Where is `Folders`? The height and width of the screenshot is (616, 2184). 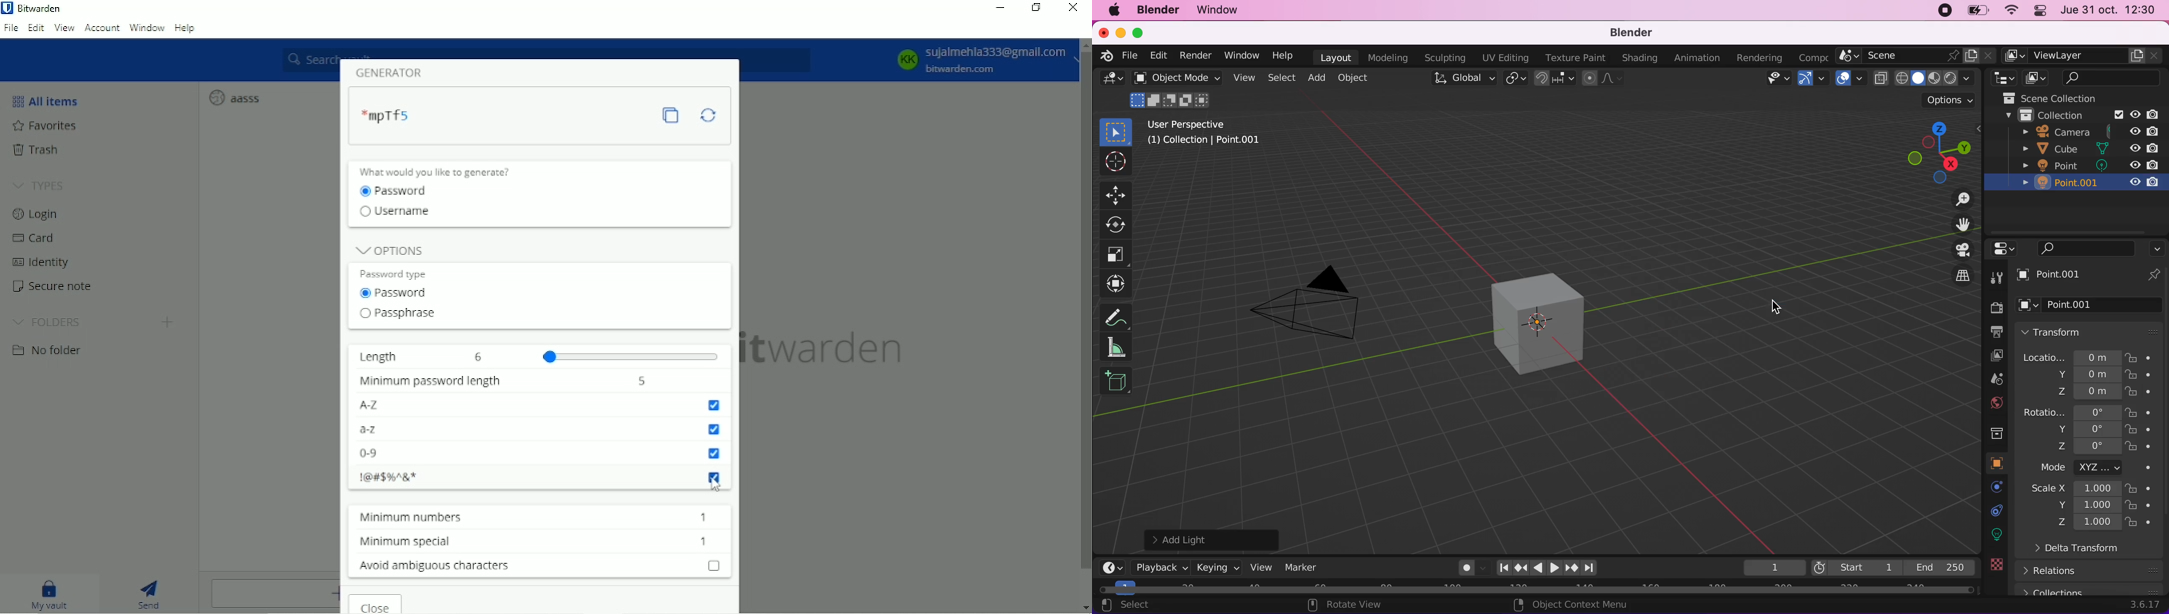
Folders is located at coordinates (47, 320).